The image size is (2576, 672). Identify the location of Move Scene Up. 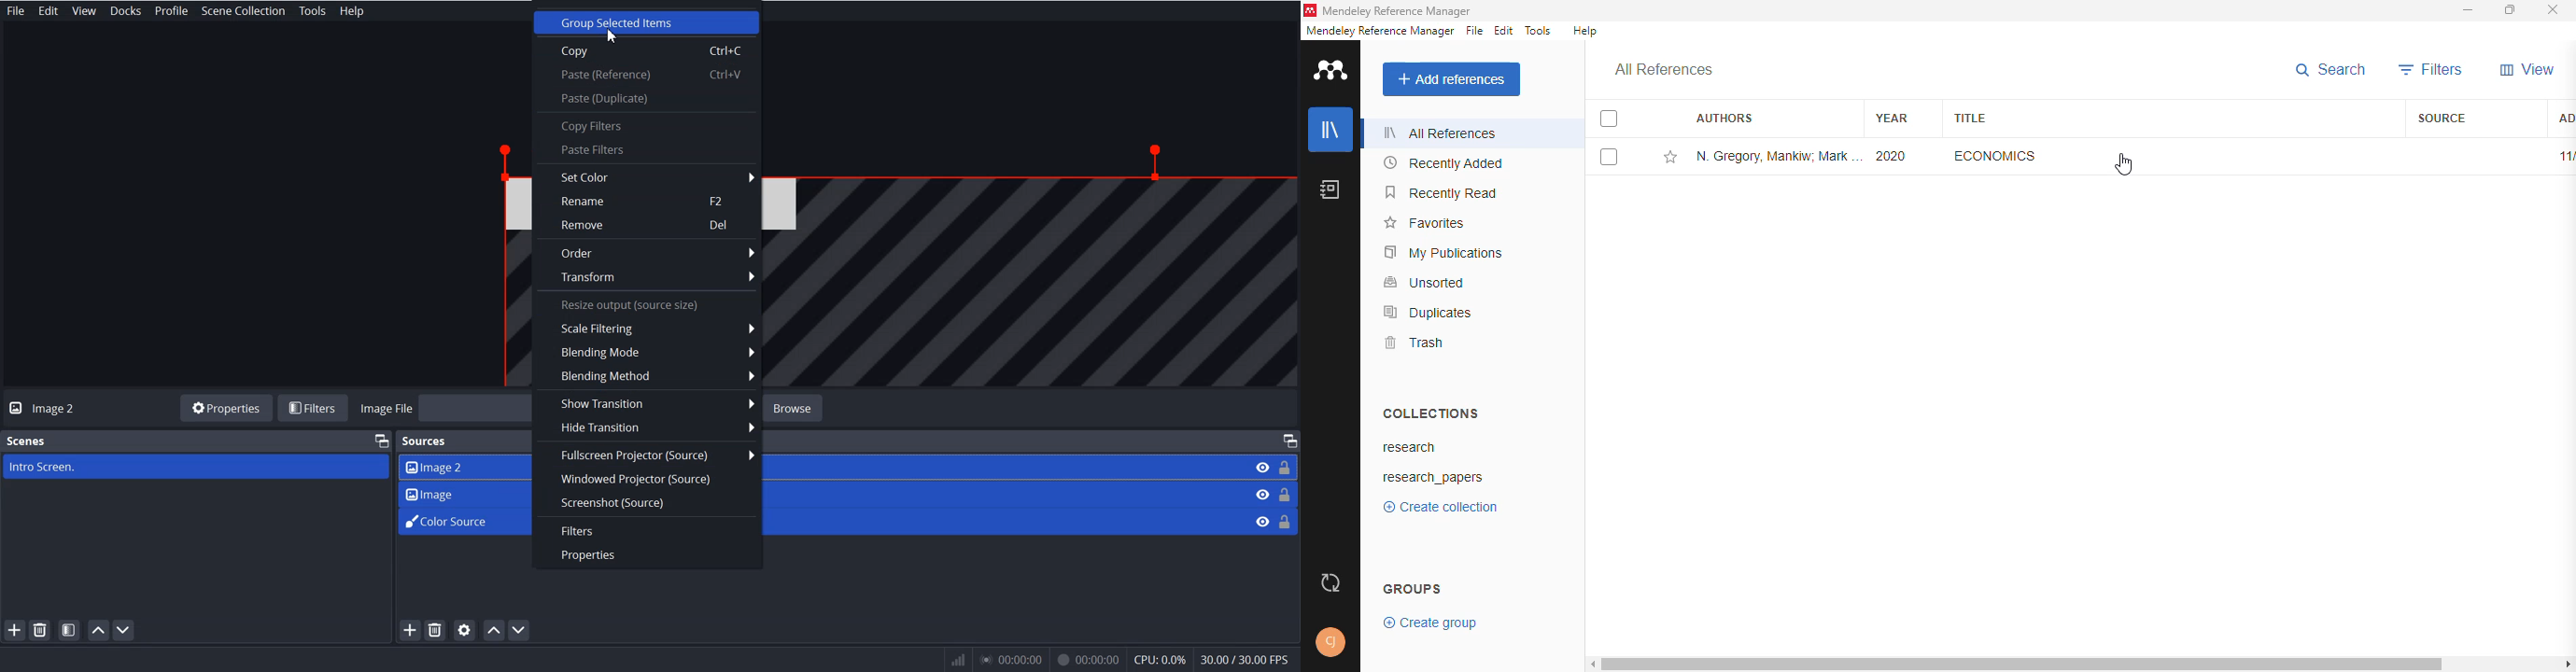
(99, 630).